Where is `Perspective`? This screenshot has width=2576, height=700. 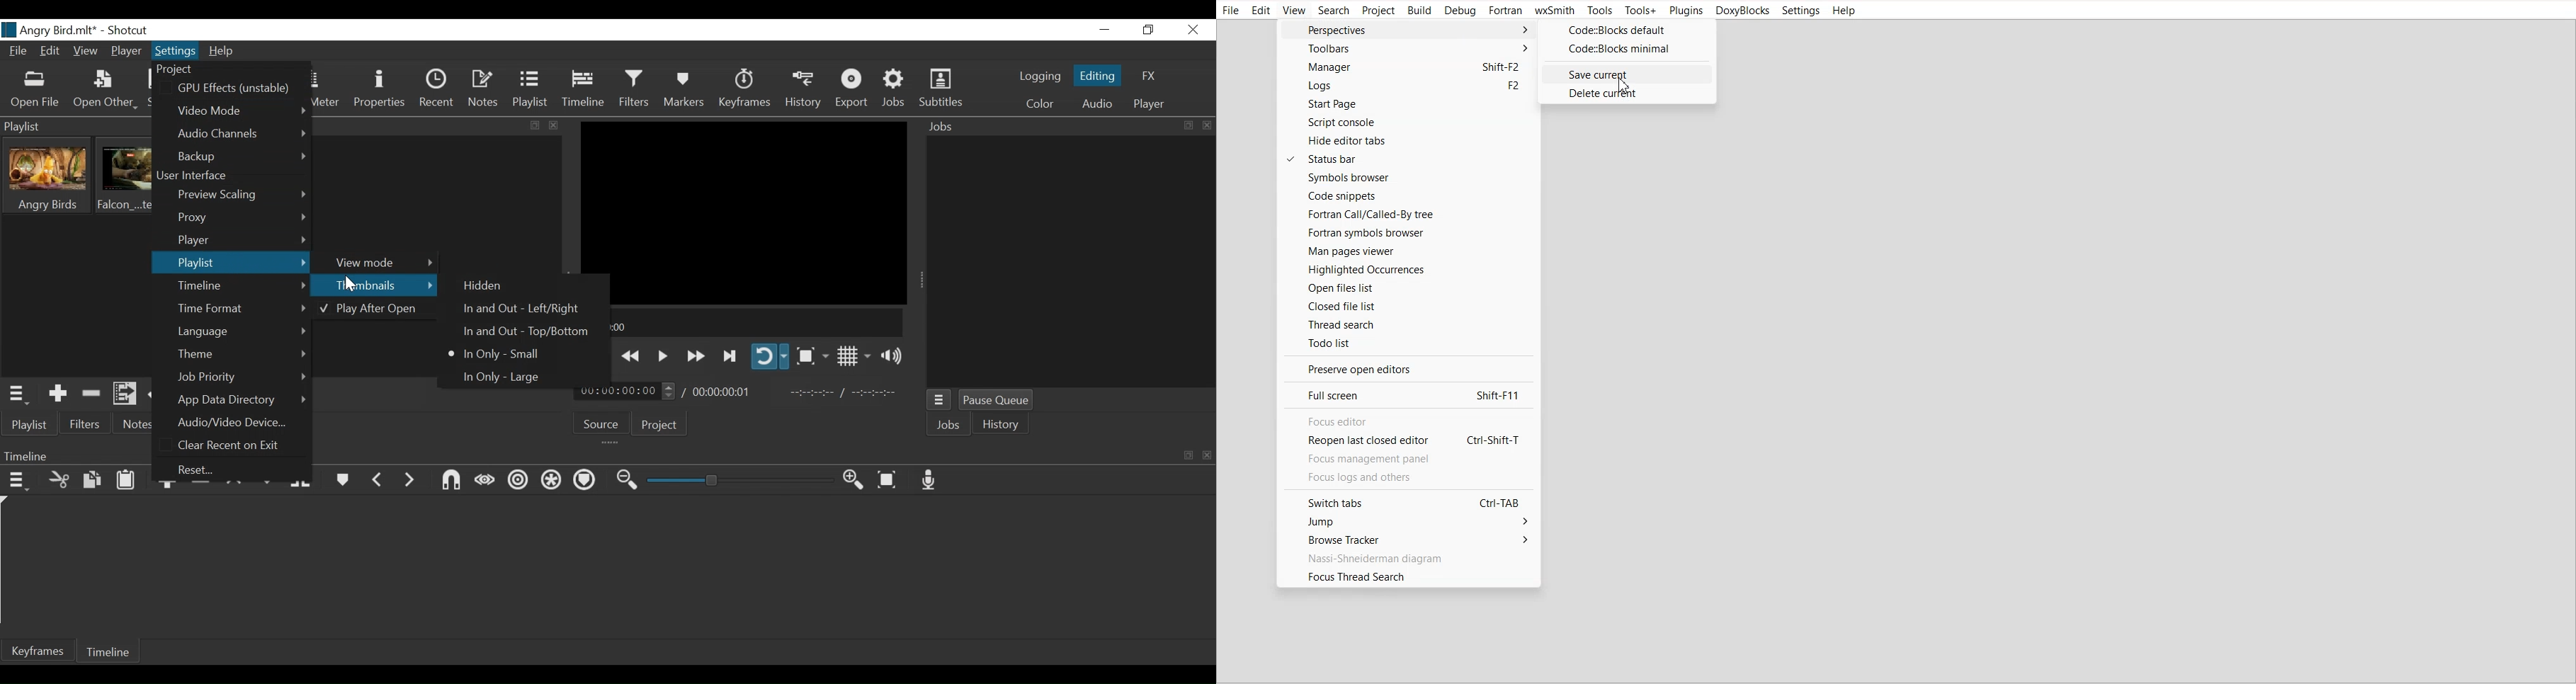 Perspective is located at coordinates (1407, 29).